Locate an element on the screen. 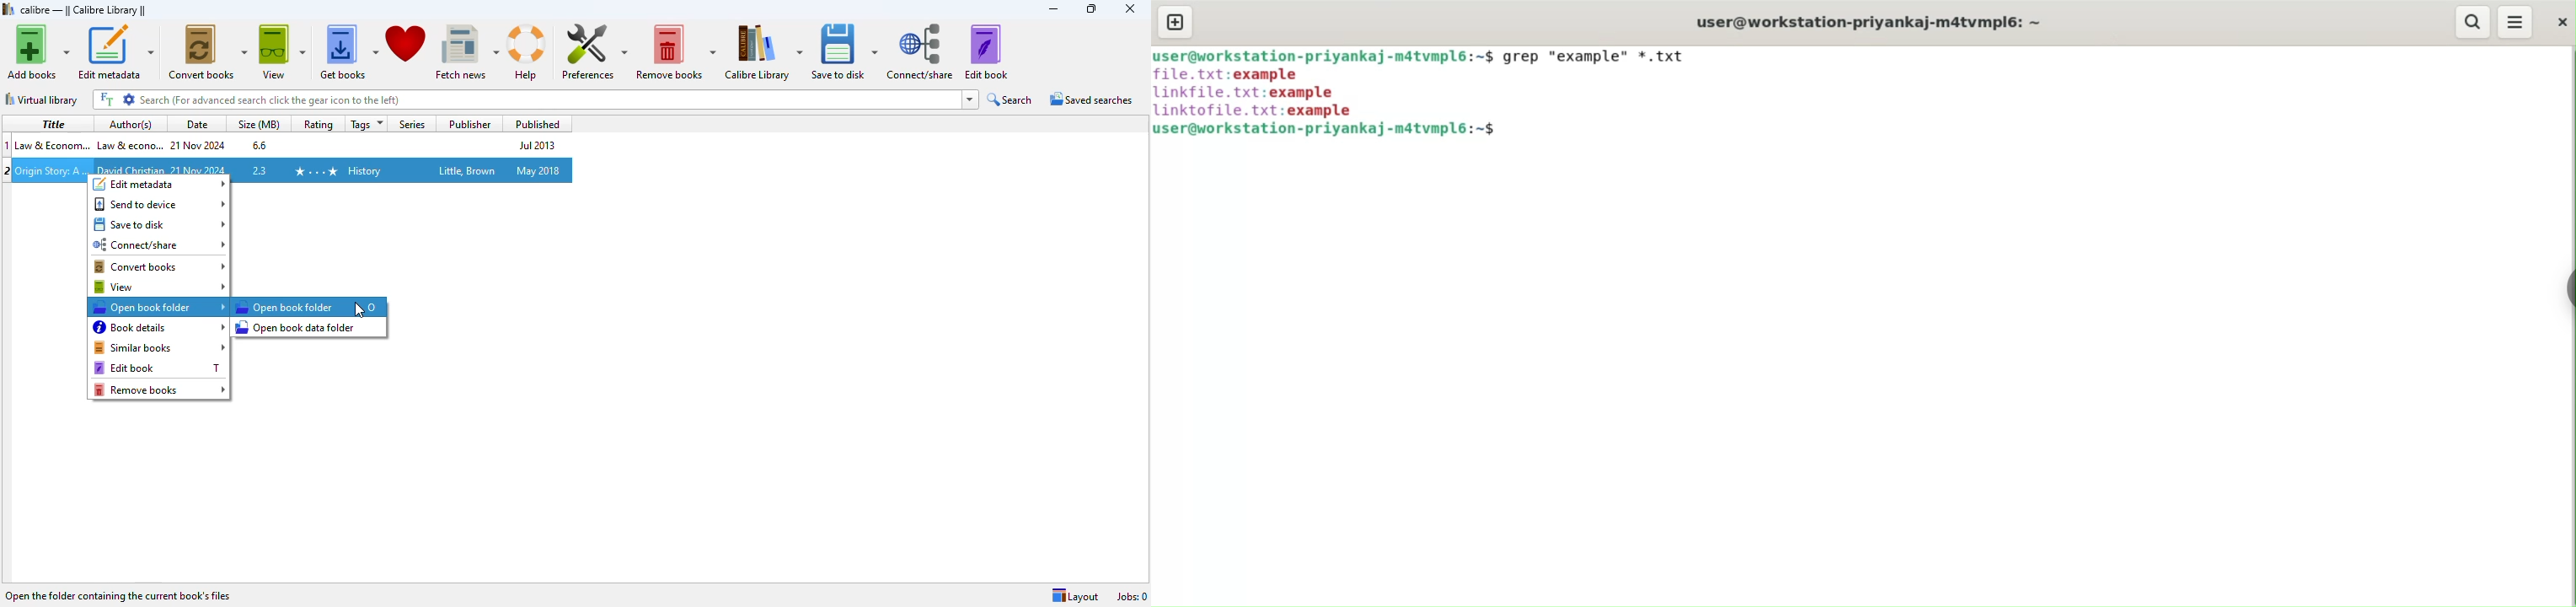  jobs: 0 is located at coordinates (1133, 596).